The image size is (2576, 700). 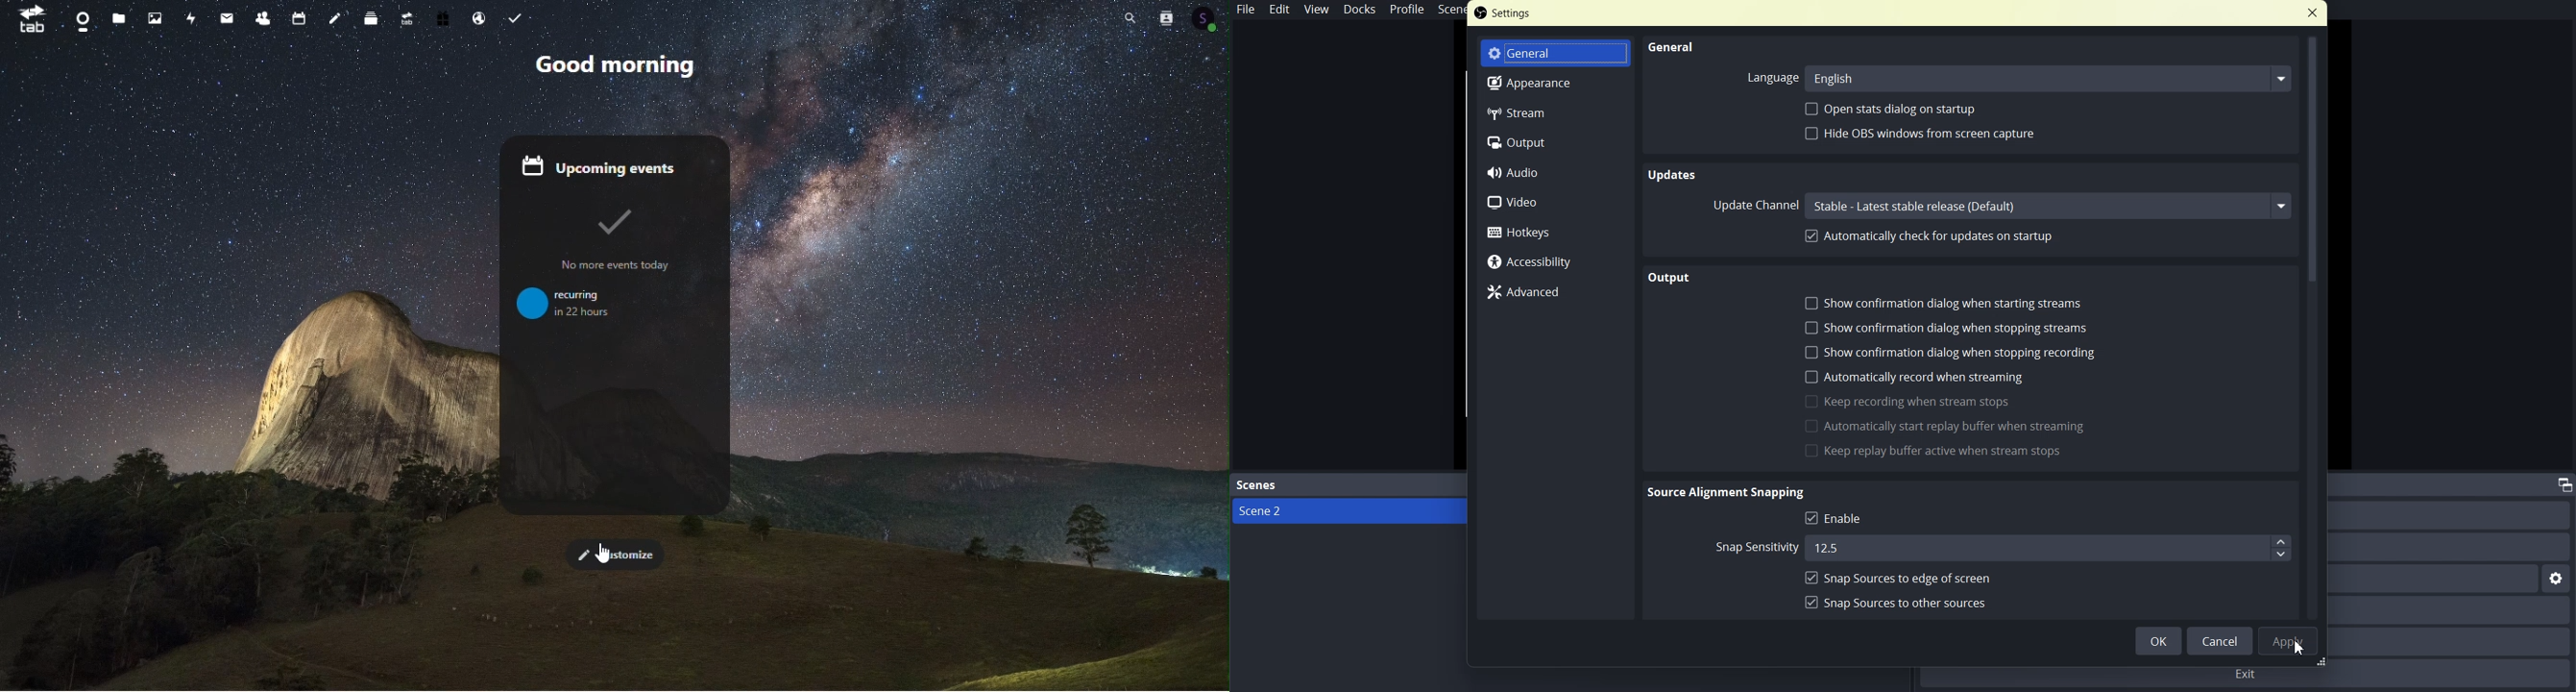 What do you see at coordinates (407, 16) in the screenshot?
I see `Upgrade` at bounding box center [407, 16].